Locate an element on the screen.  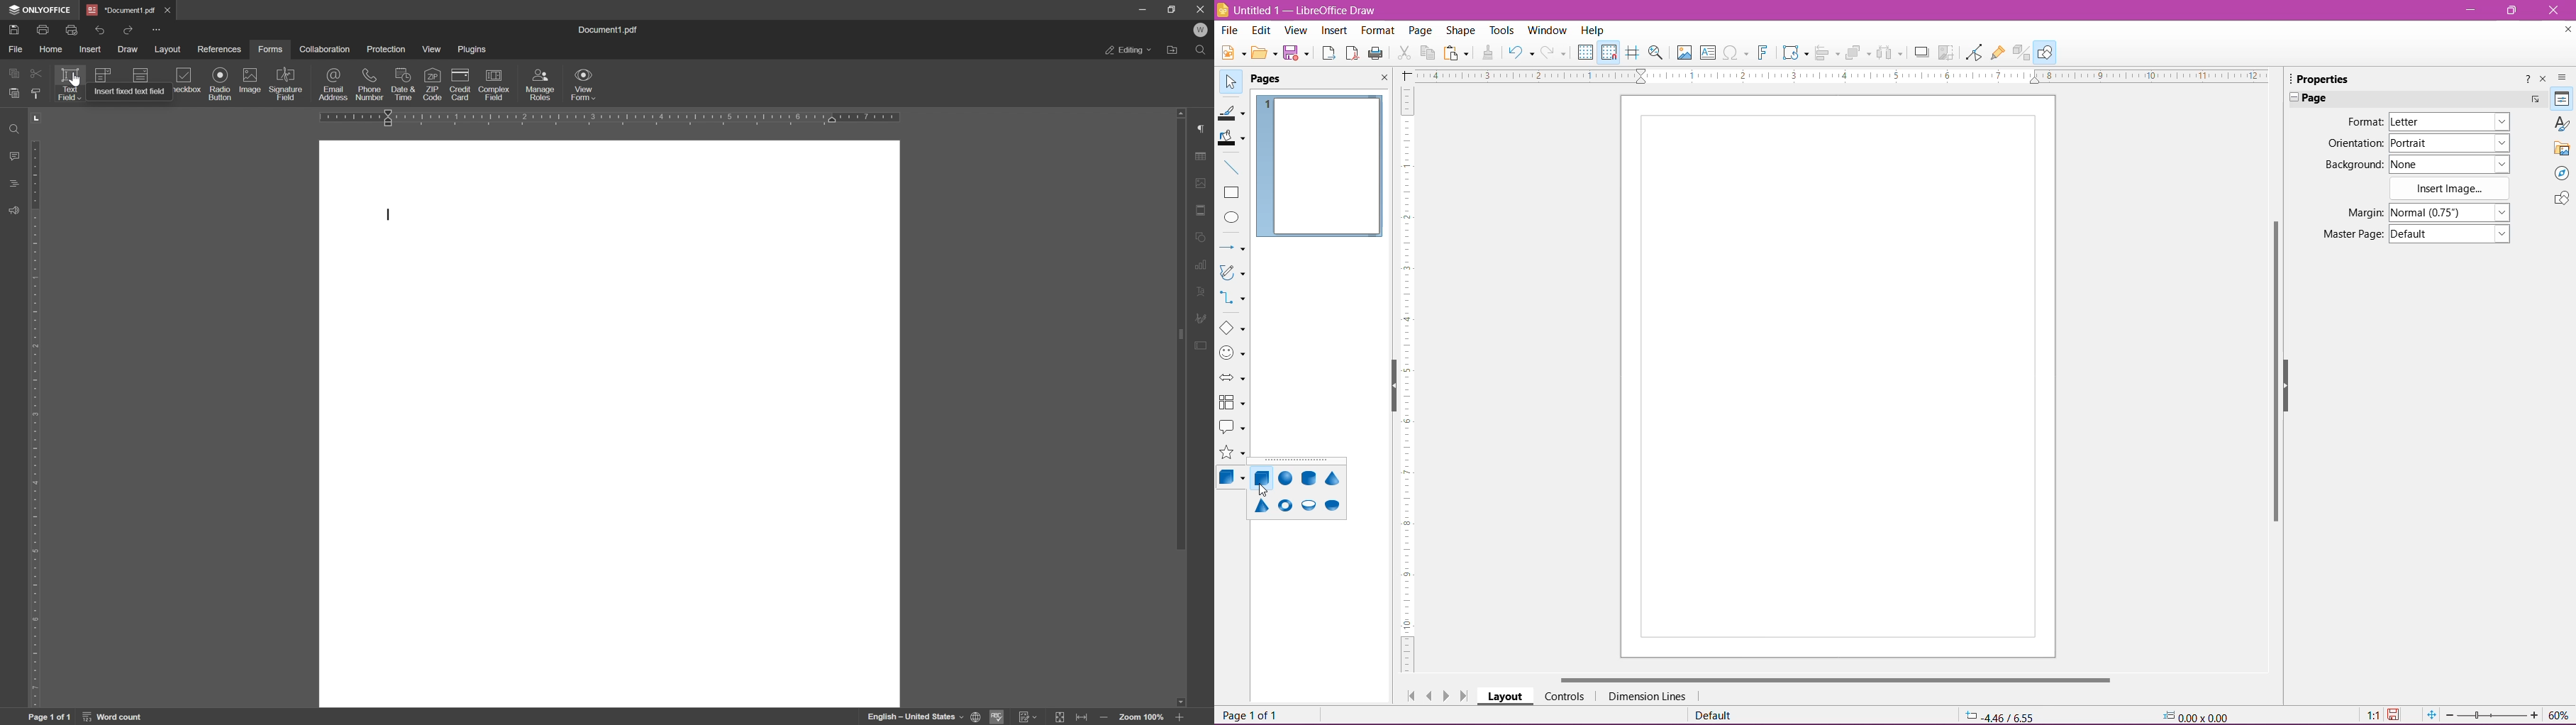
Insert Image is located at coordinates (1684, 52).